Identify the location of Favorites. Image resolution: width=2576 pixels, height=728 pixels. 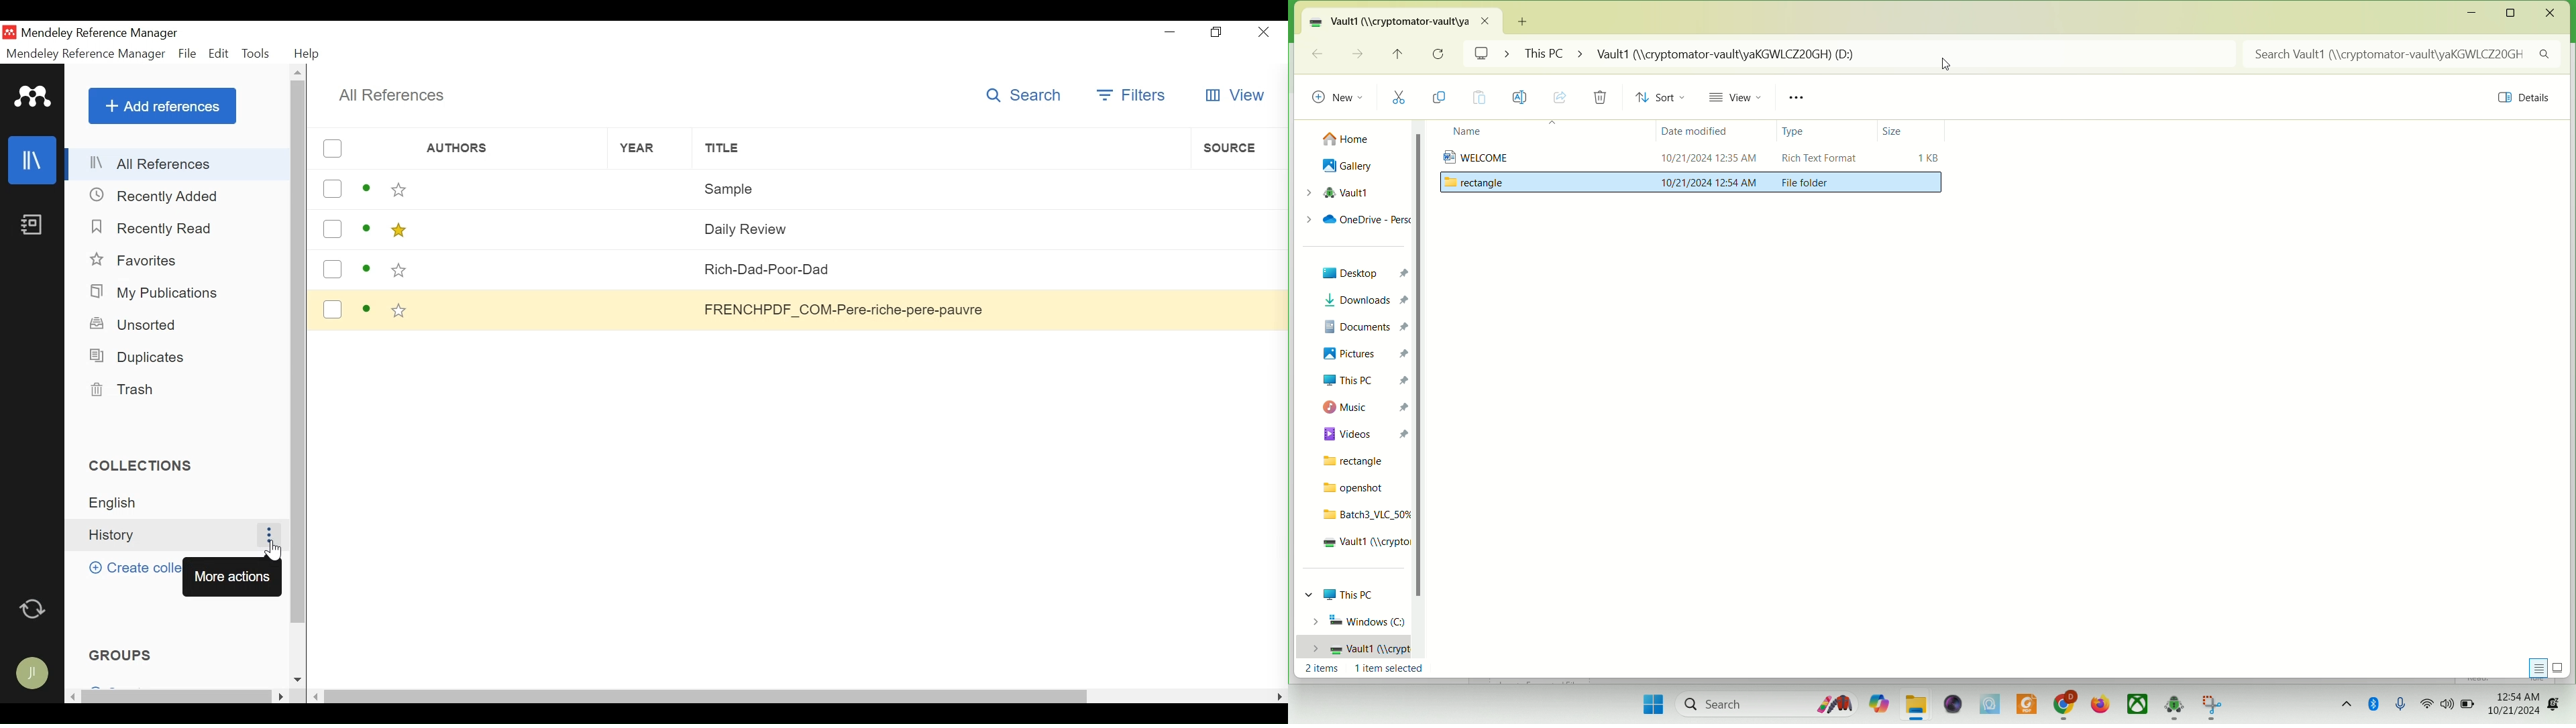
(136, 261).